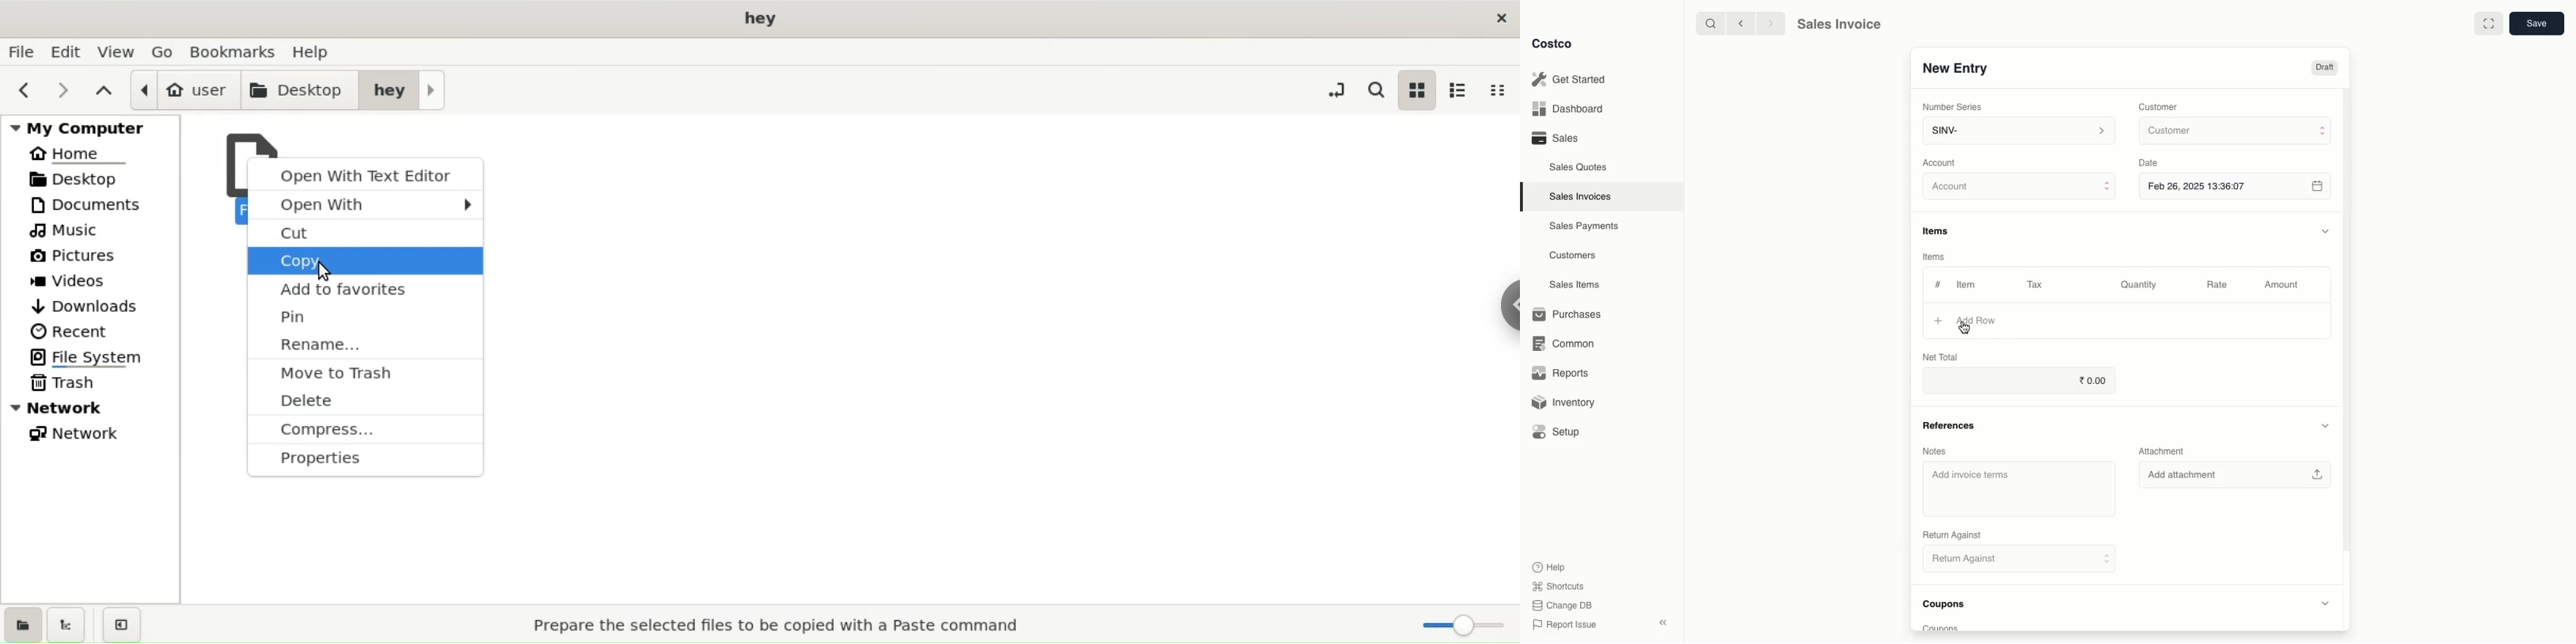 The image size is (2576, 644). Describe the element at coordinates (1562, 625) in the screenshot. I see `Report Issue` at that location.